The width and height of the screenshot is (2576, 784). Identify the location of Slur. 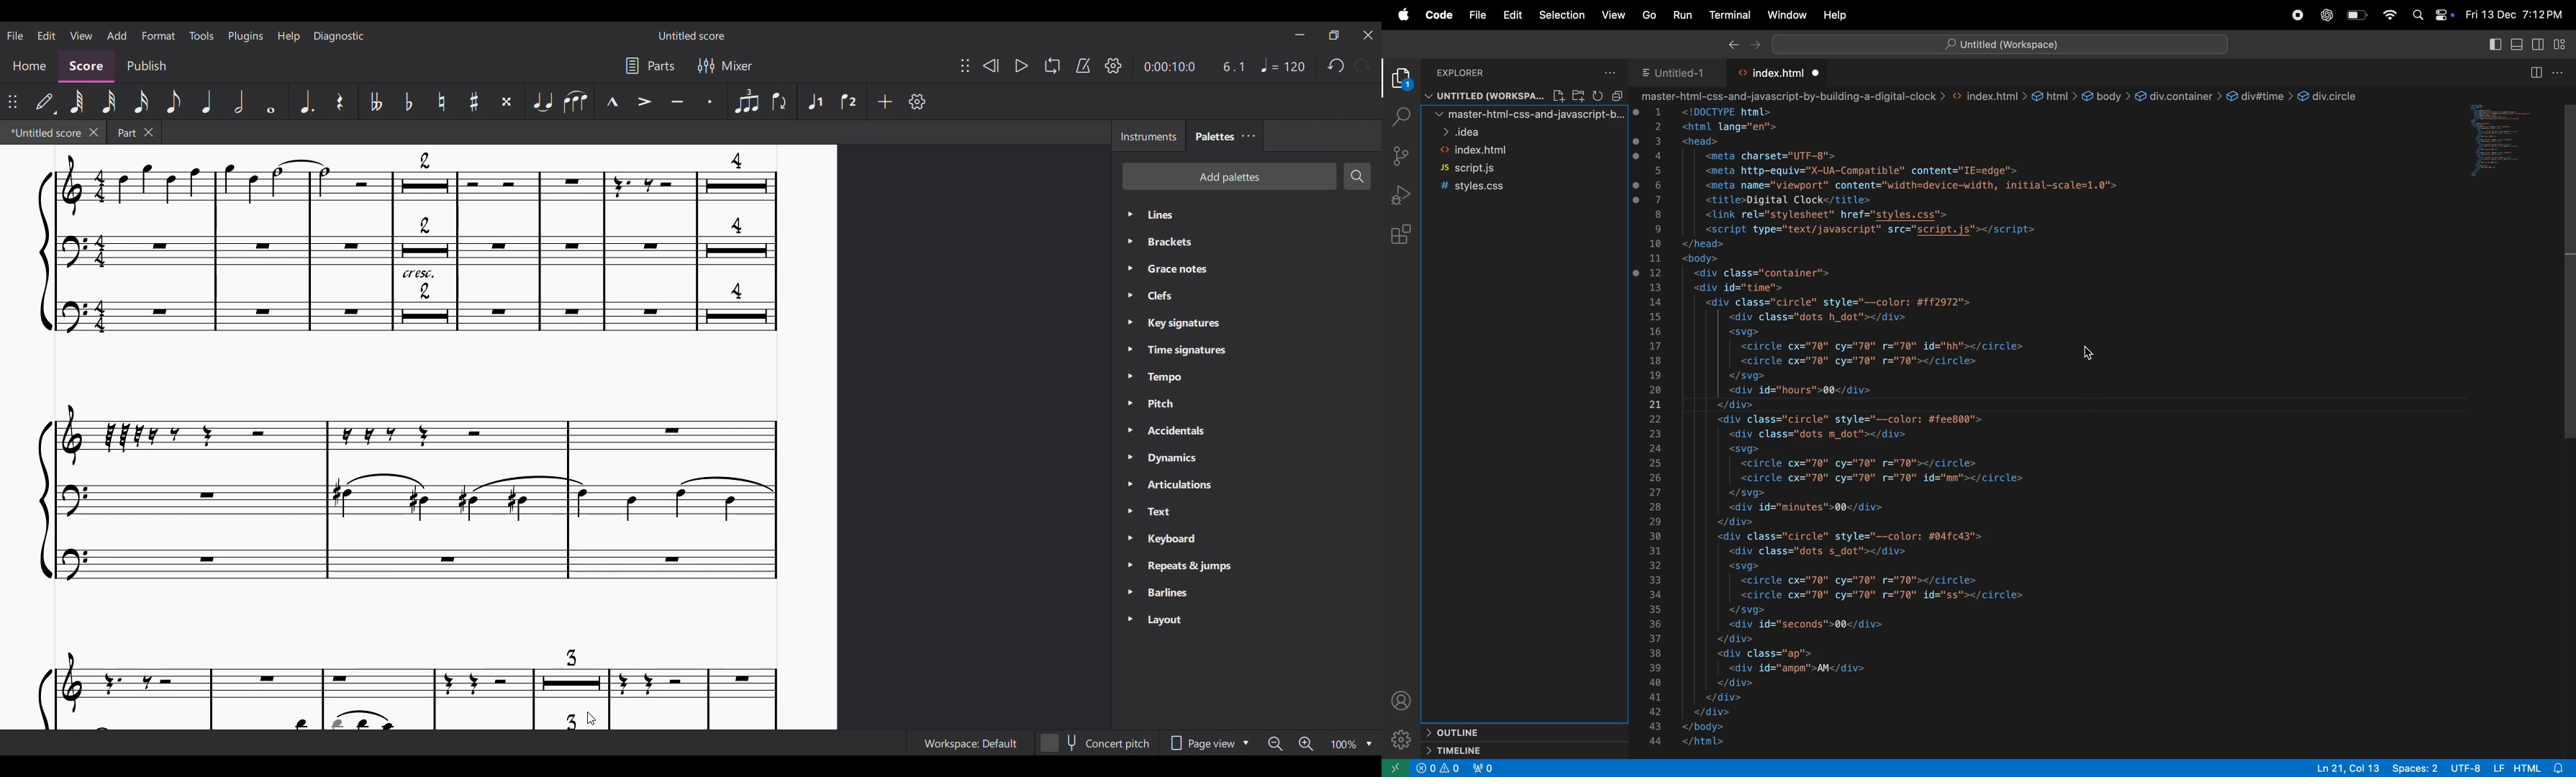
(576, 101).